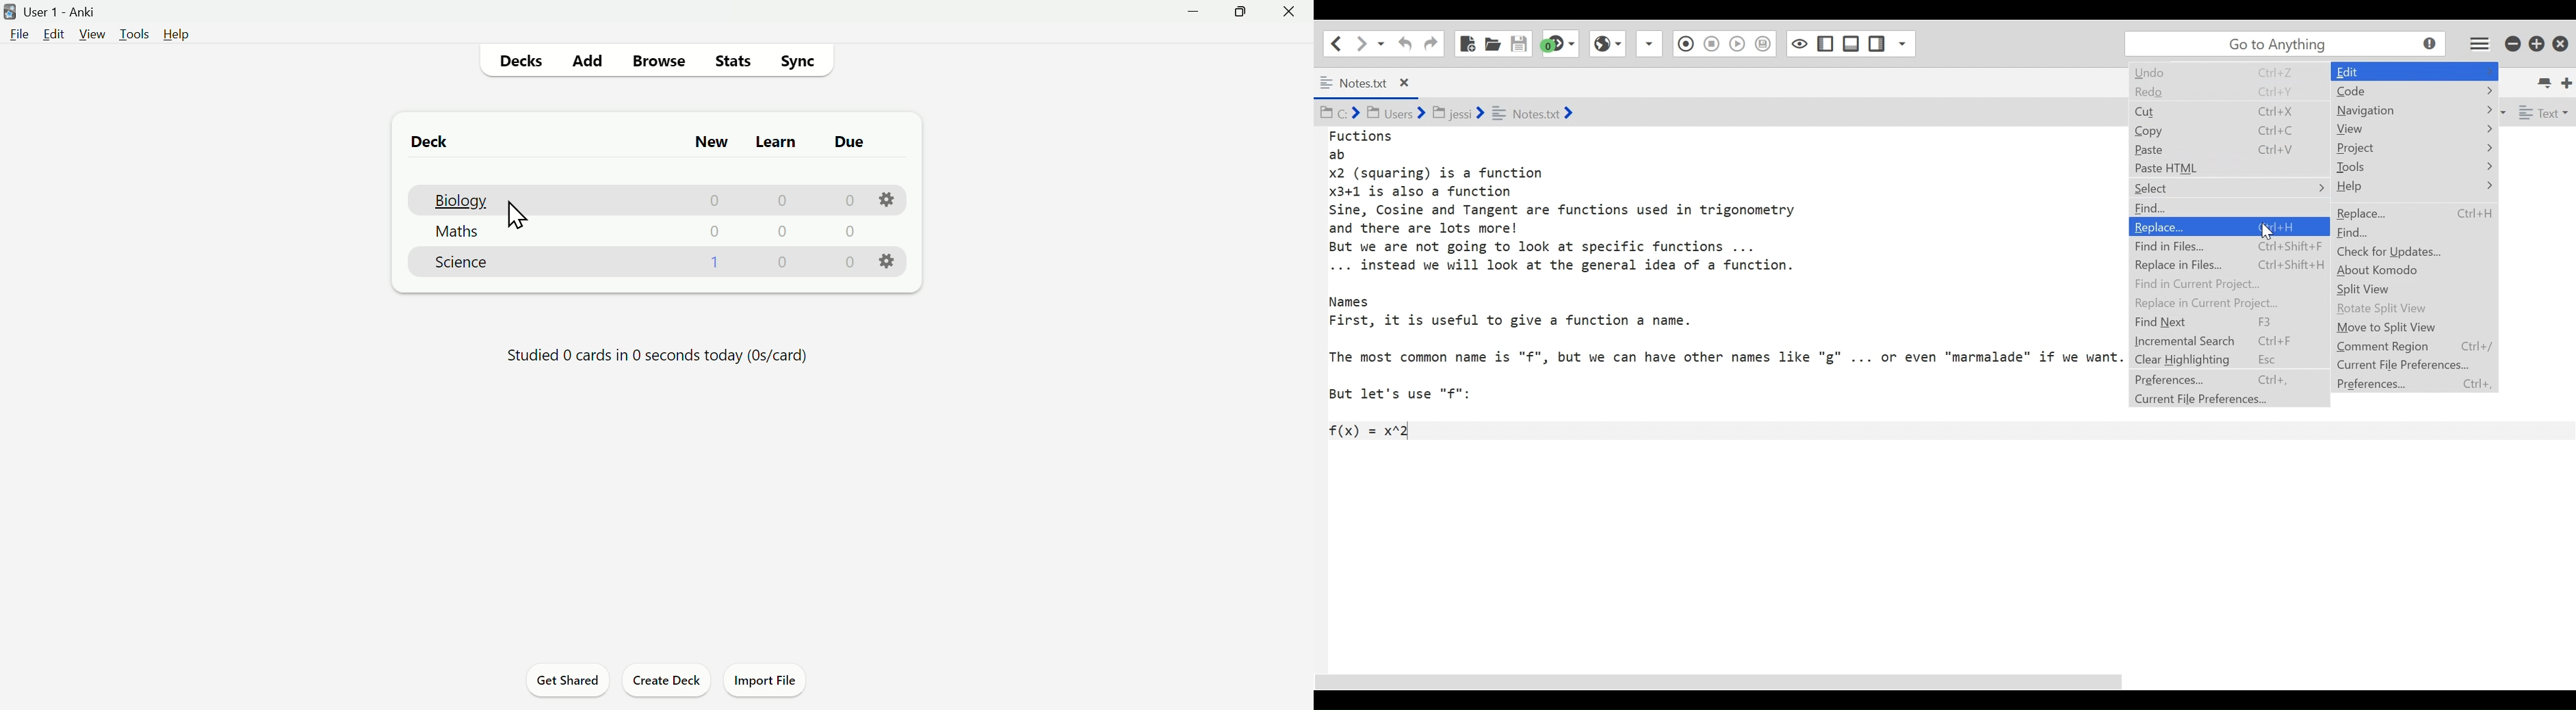  What do you see at coordinates (733, 60) in the screenshot?
I see `Stats` at bounding box center [733, 60].